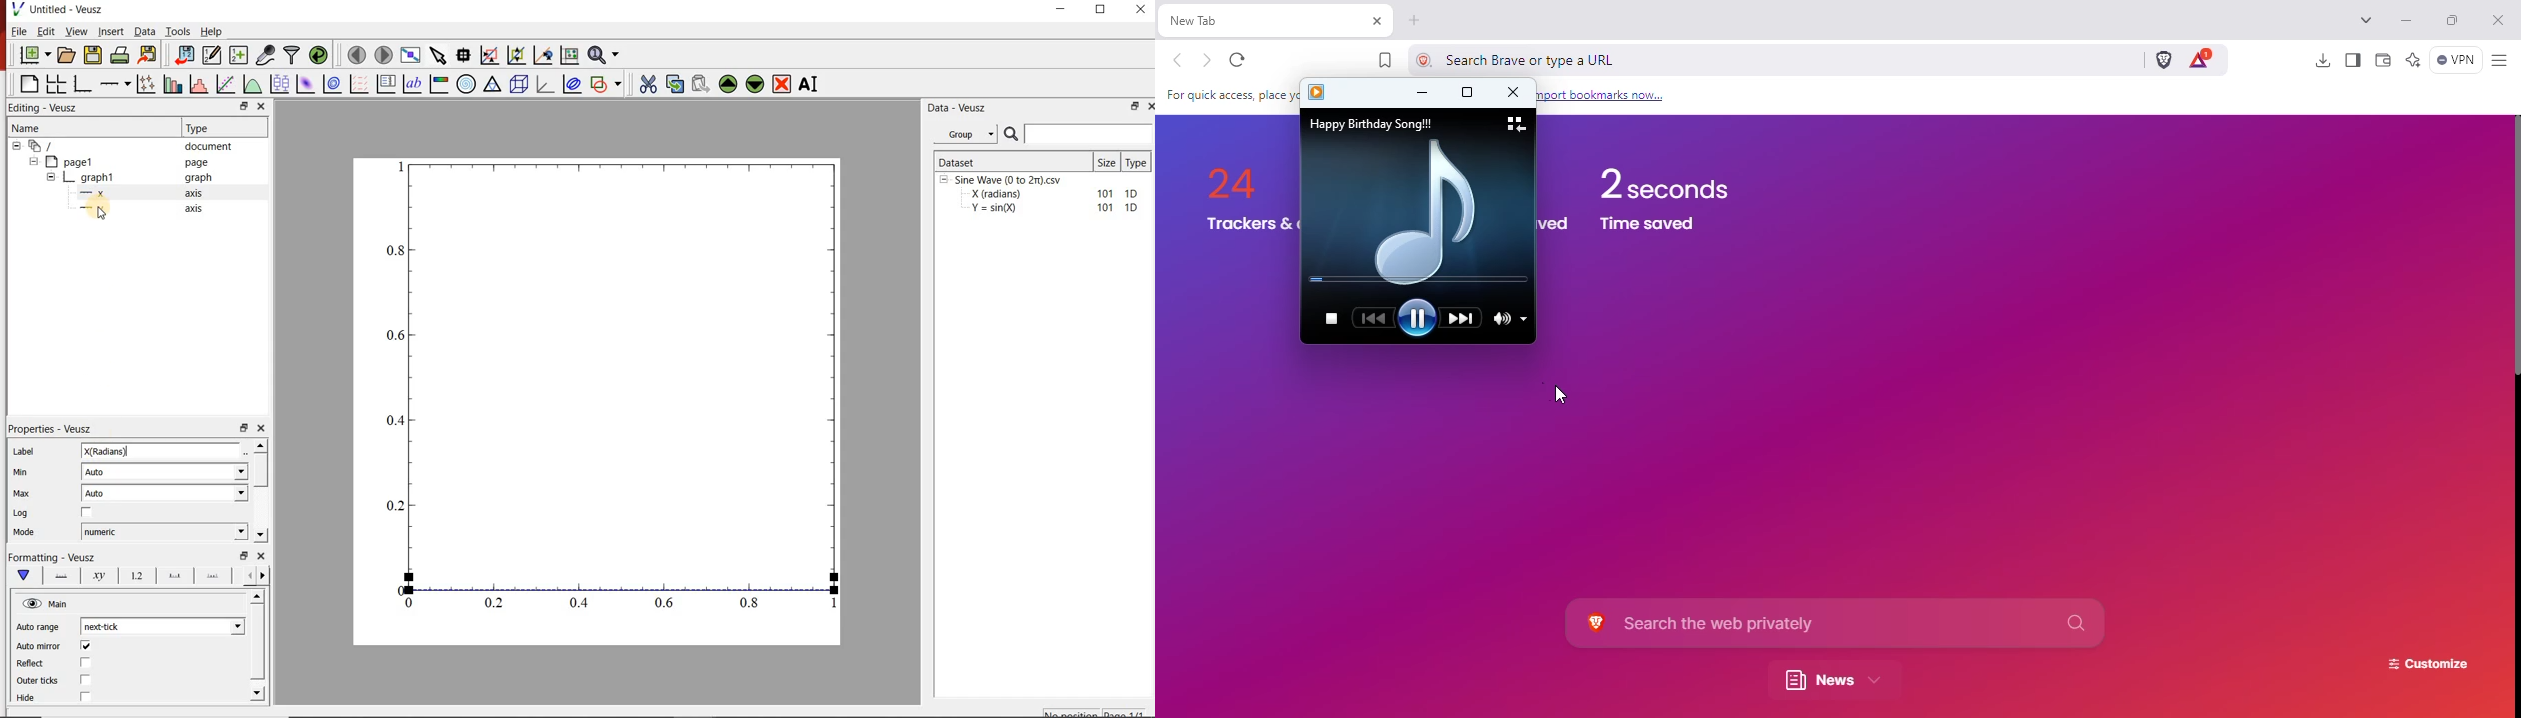 This screenshot has height=728, width=2548. What do you see at coordinates (605, 53) in the screenshot?
I see `zoom functions menu` at bounding box center [605, 53].